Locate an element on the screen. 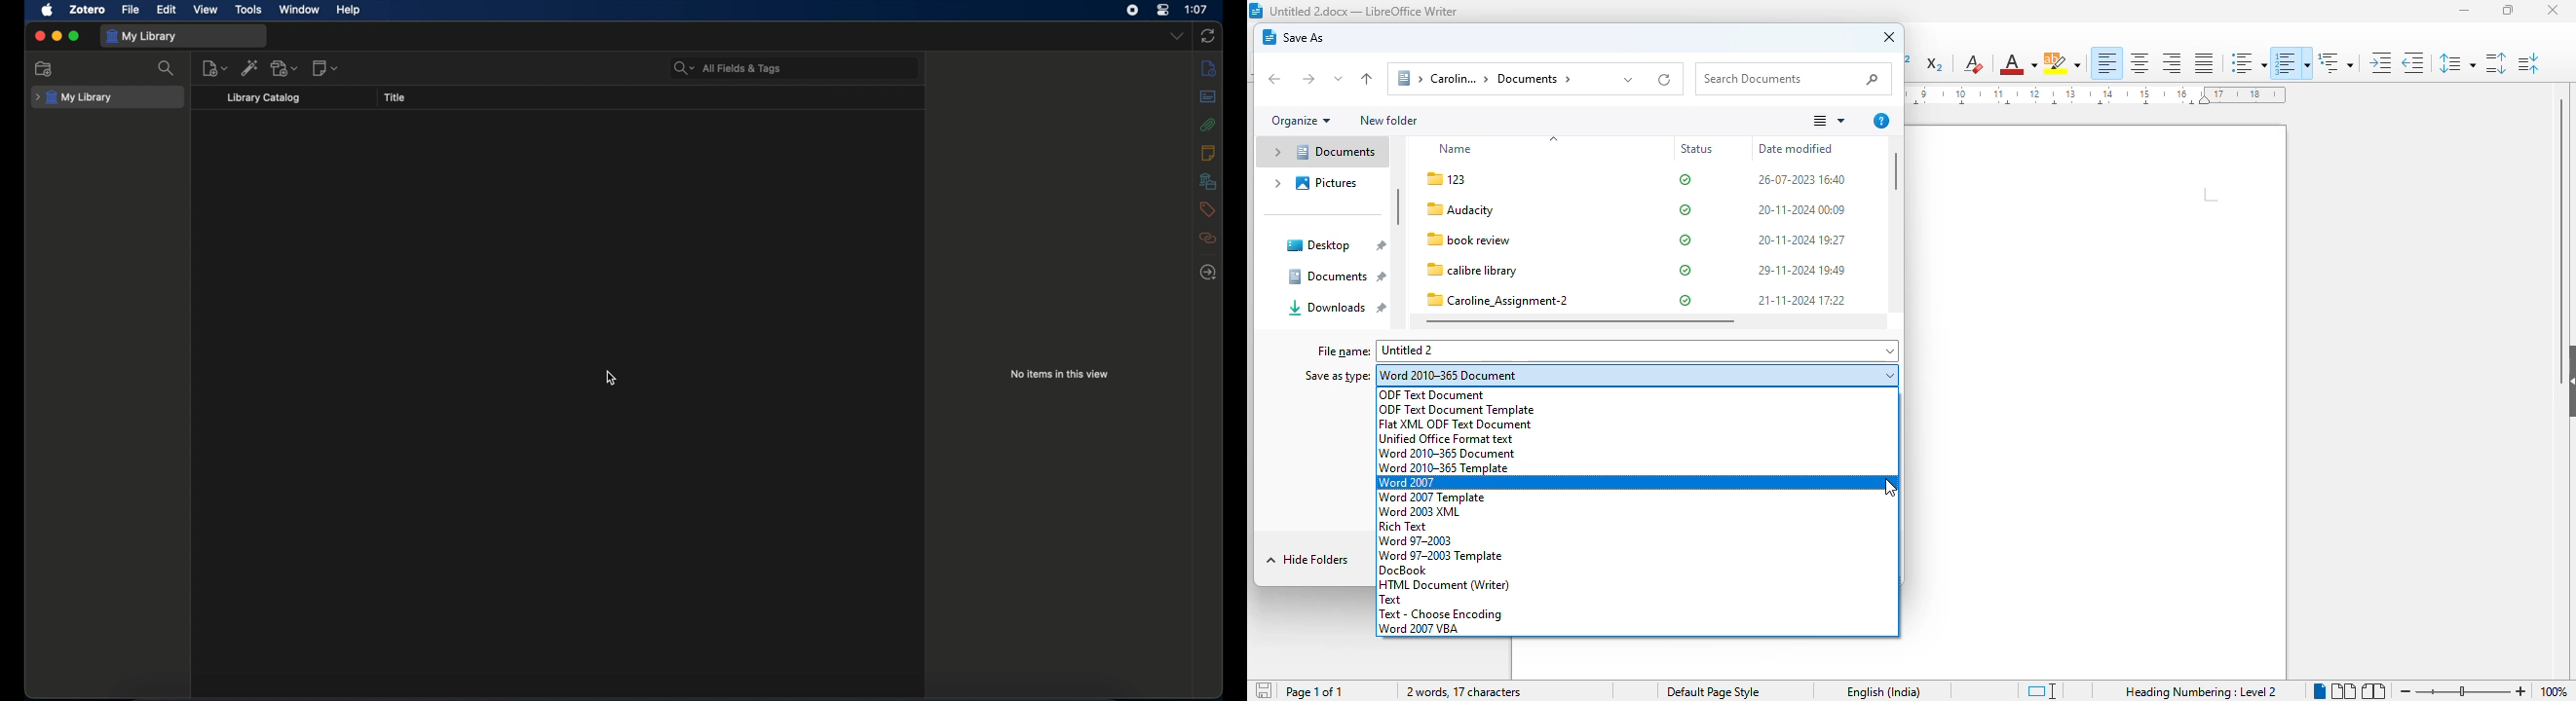 The image size is (2576, 728). text language is located at coordinates (1884, 692).